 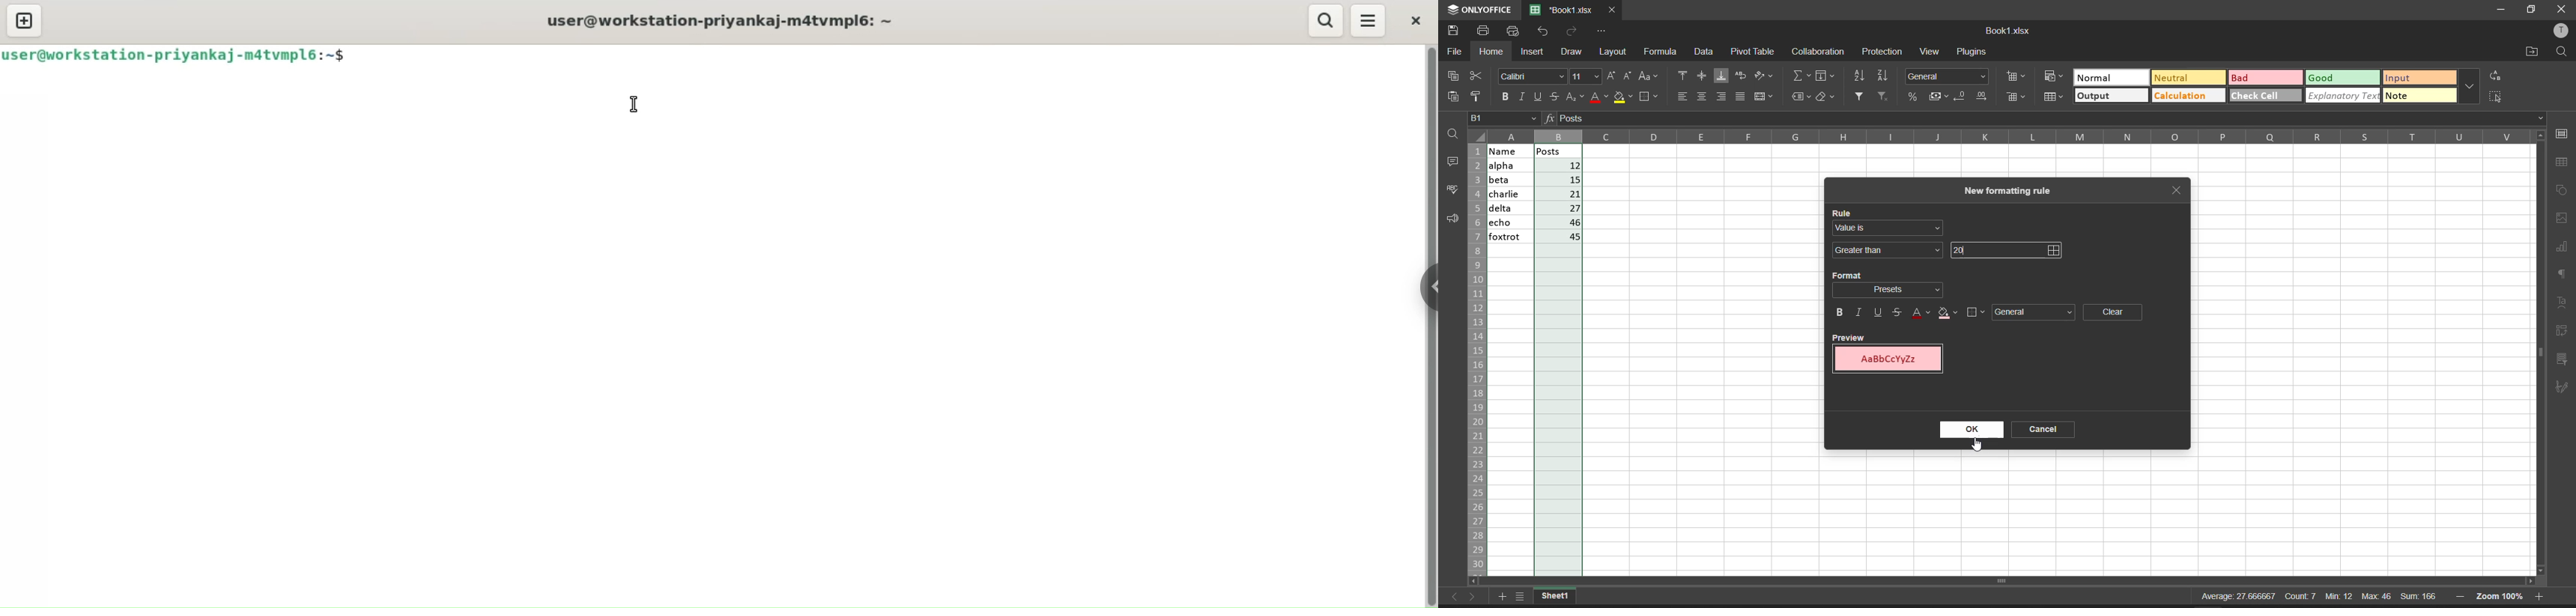 I want to click on redo, so click(x=1570, y=31).